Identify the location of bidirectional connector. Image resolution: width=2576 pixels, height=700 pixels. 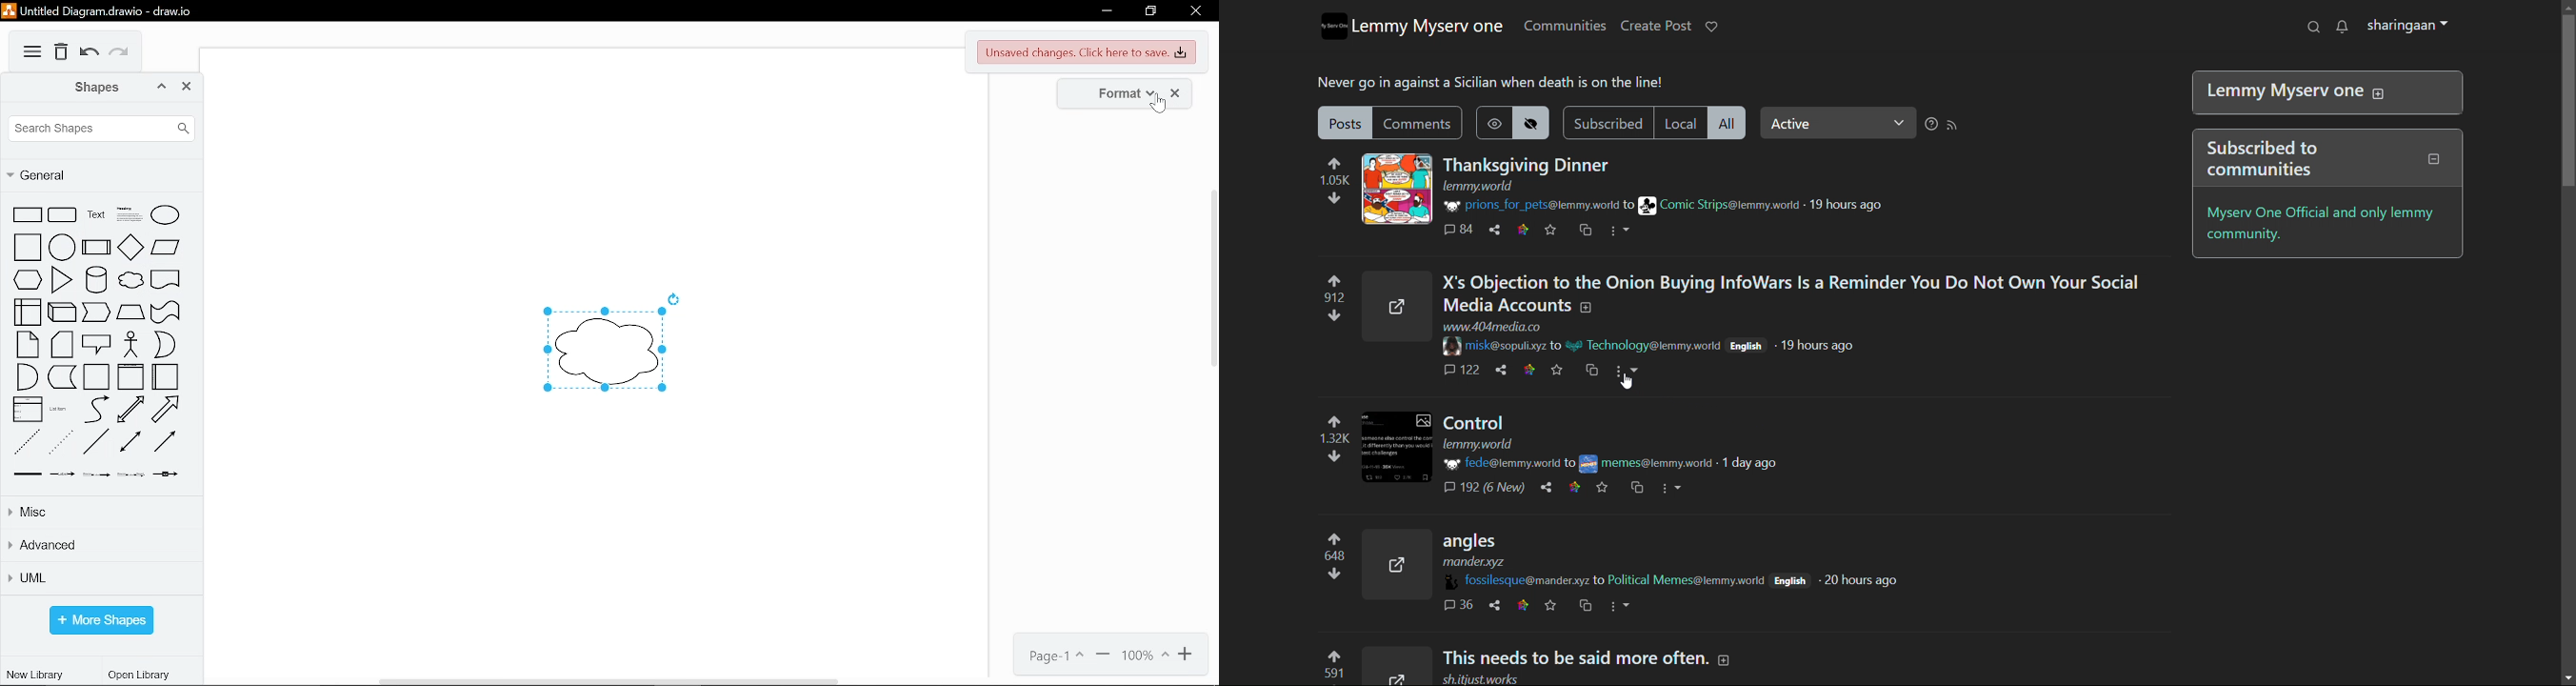
(130, 442).